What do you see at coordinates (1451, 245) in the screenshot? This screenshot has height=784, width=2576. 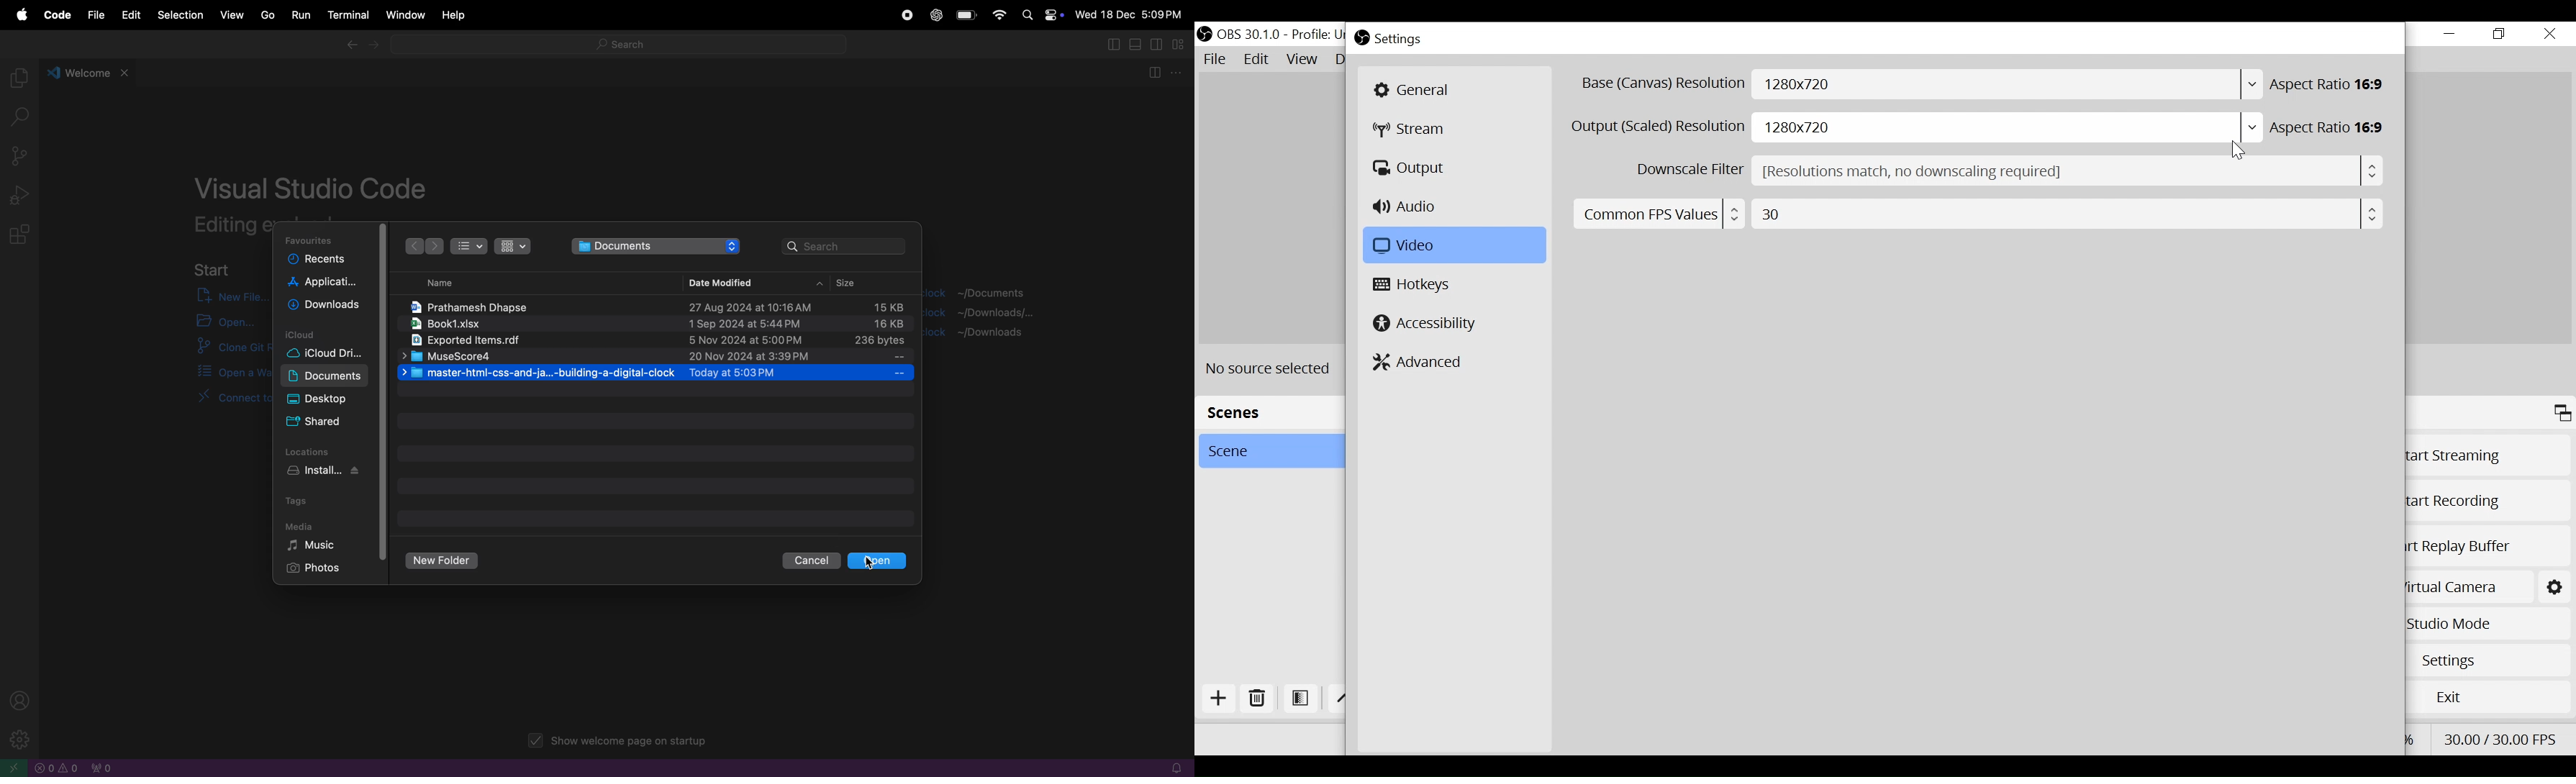 I see `Video` at bounding box center [1451, 245].